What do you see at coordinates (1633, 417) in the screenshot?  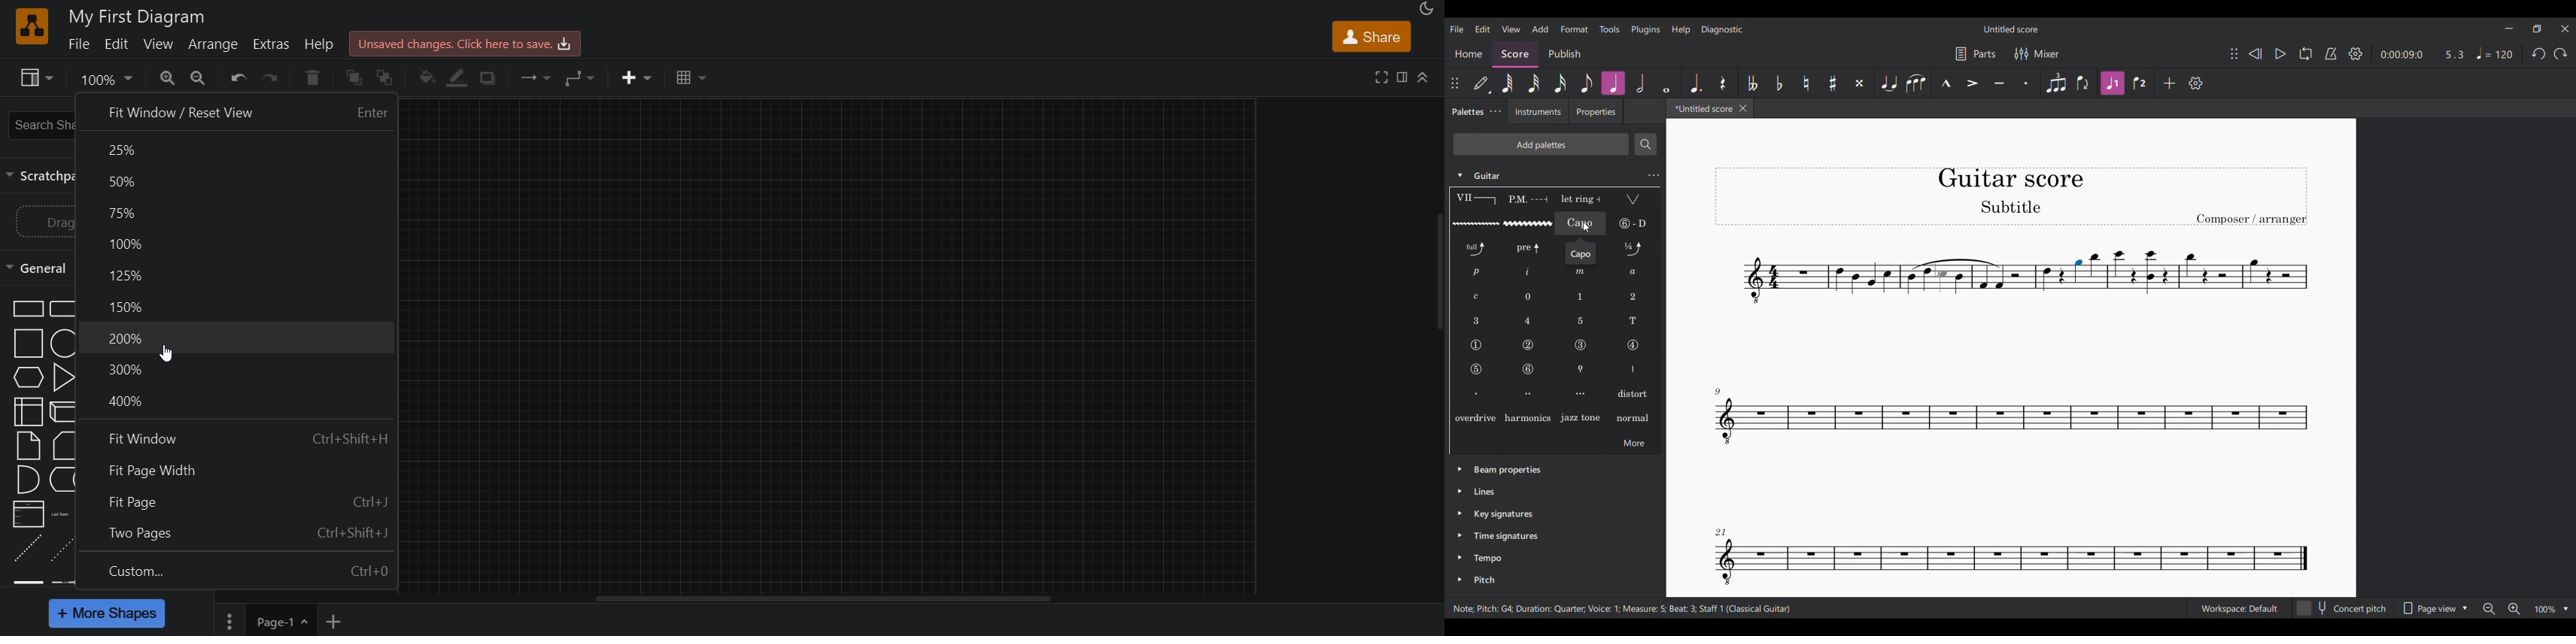 I see `normal` at bounding box center [1633, 417].